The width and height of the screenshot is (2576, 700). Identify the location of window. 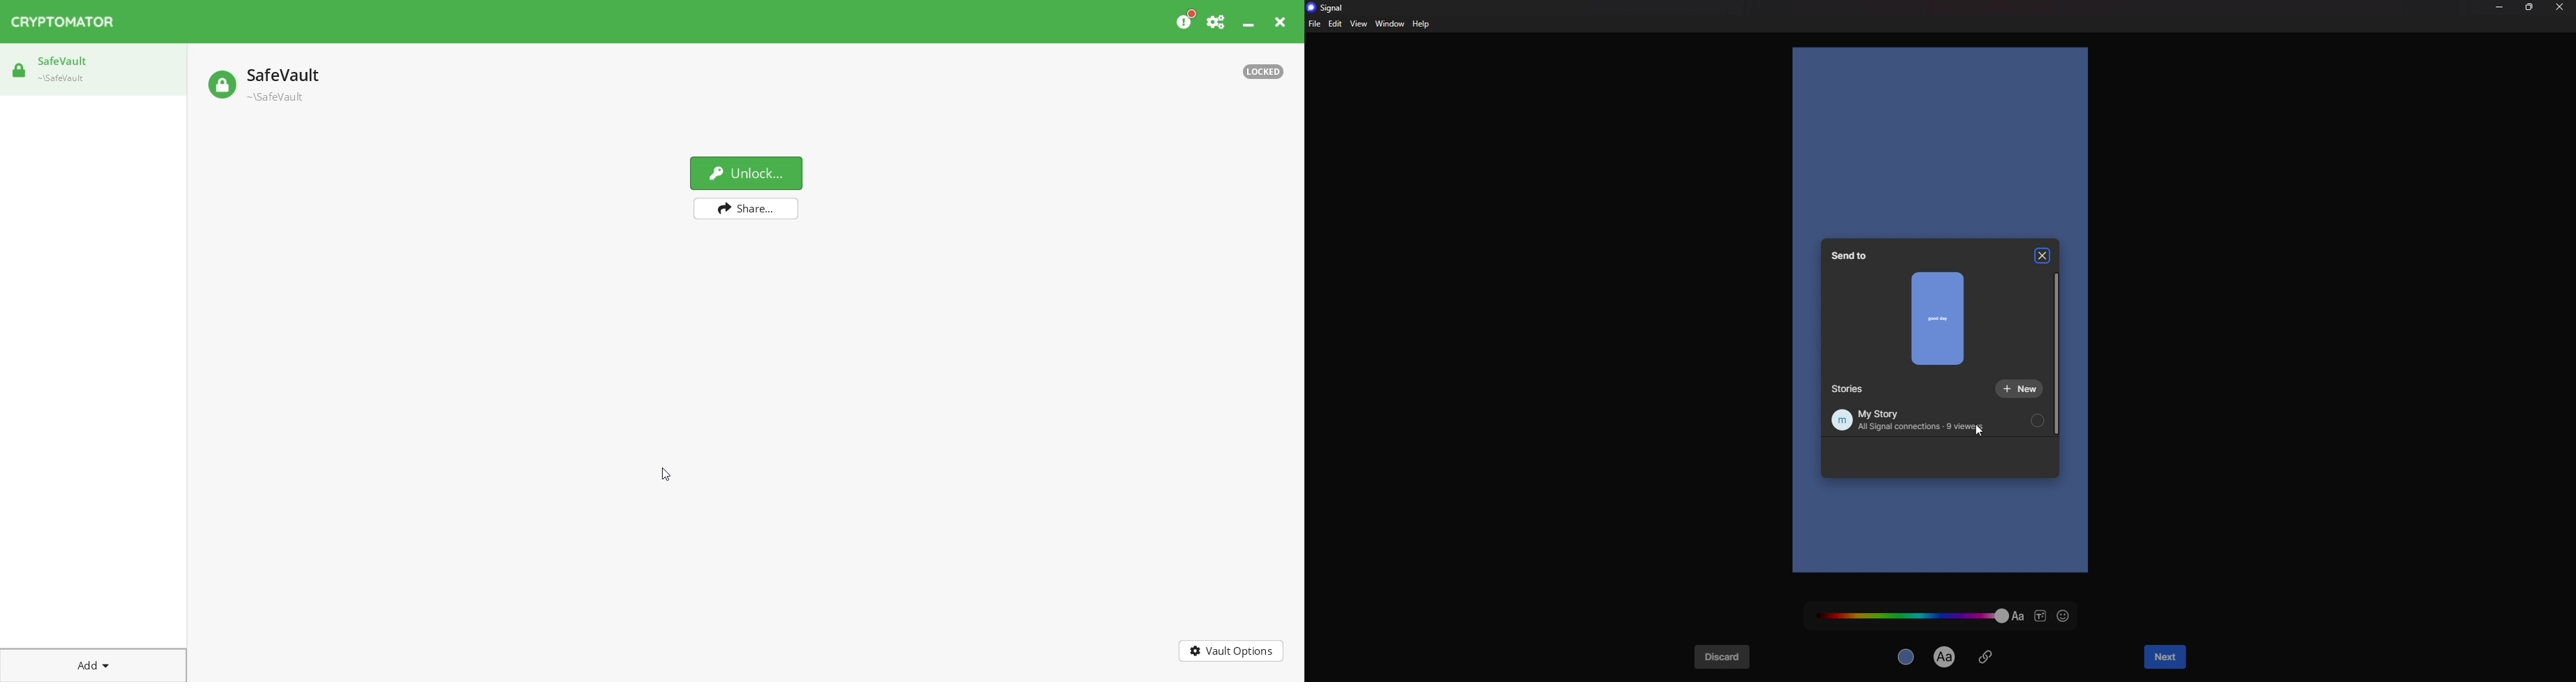
(1389, 24).